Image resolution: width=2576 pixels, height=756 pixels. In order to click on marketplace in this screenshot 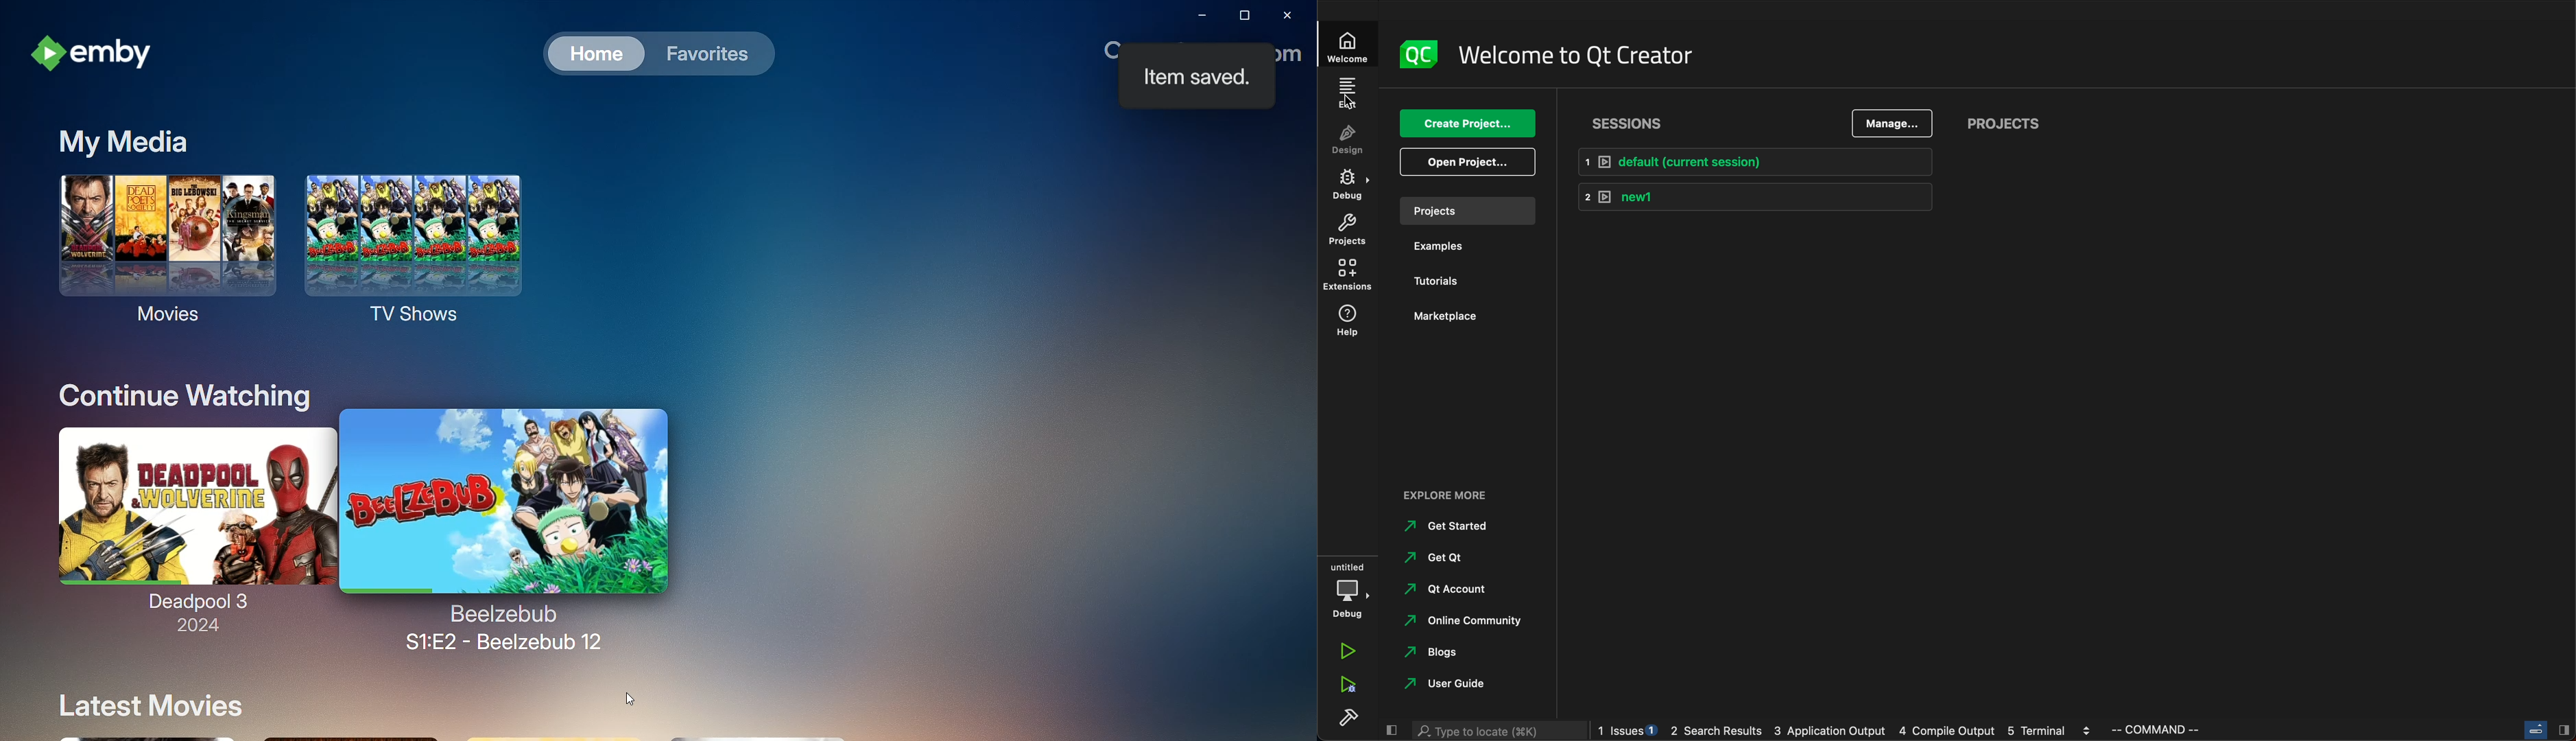, I will do `click(1459, 315)`.